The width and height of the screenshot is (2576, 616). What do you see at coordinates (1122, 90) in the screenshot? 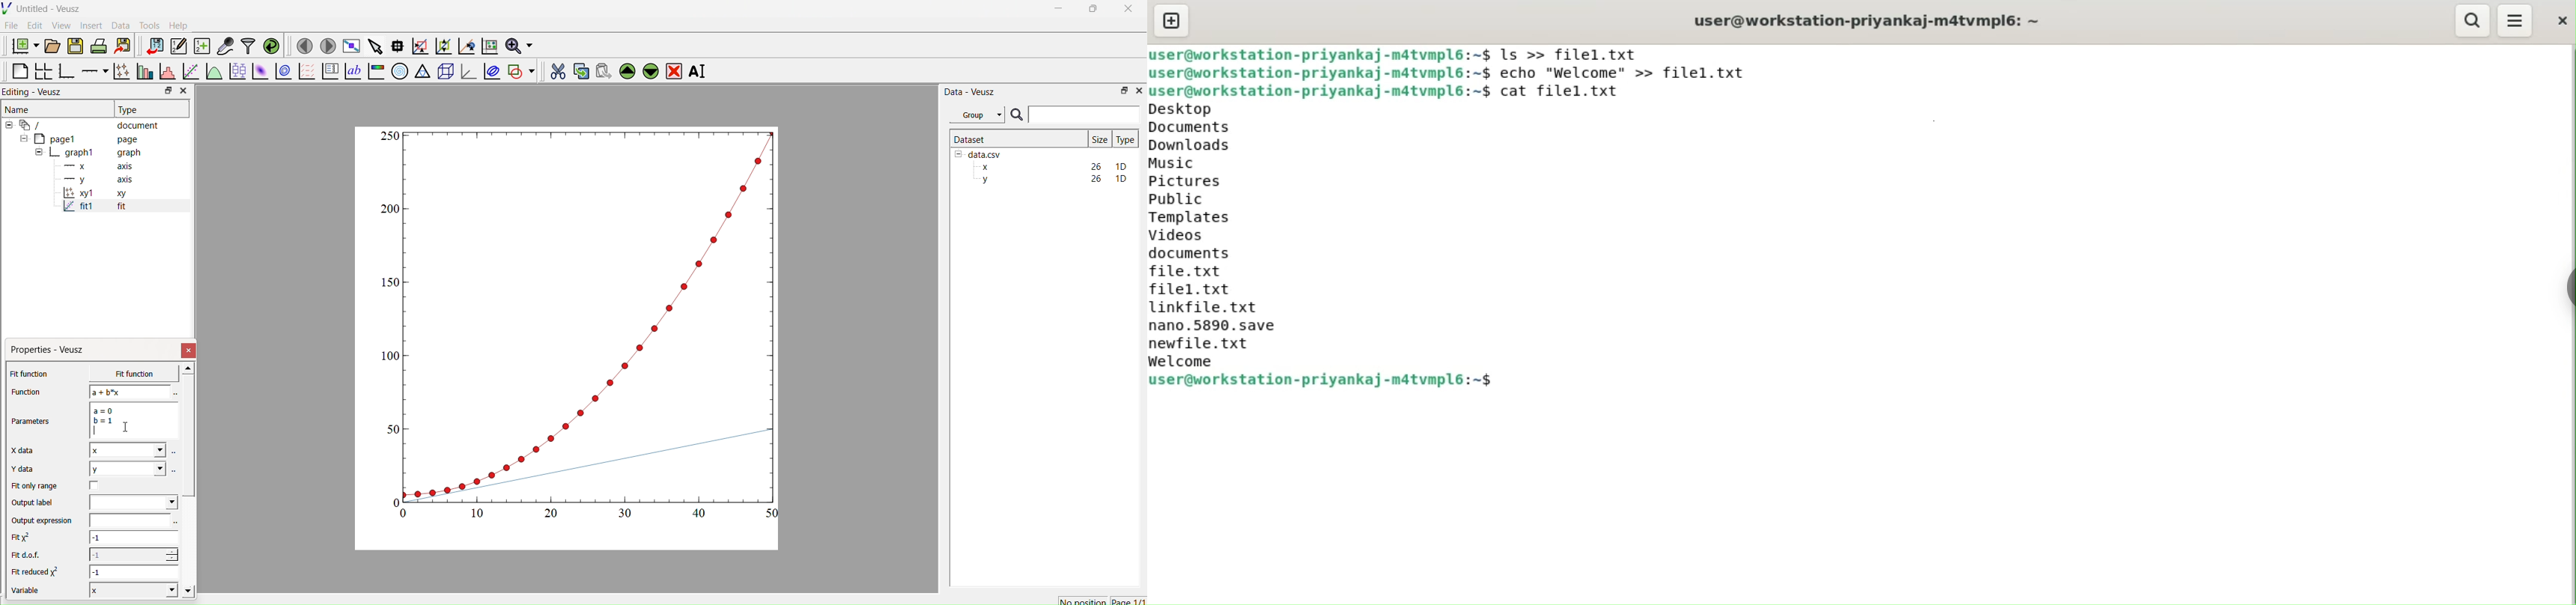
I see `Restore Down` at bounding box center [1122, 90].